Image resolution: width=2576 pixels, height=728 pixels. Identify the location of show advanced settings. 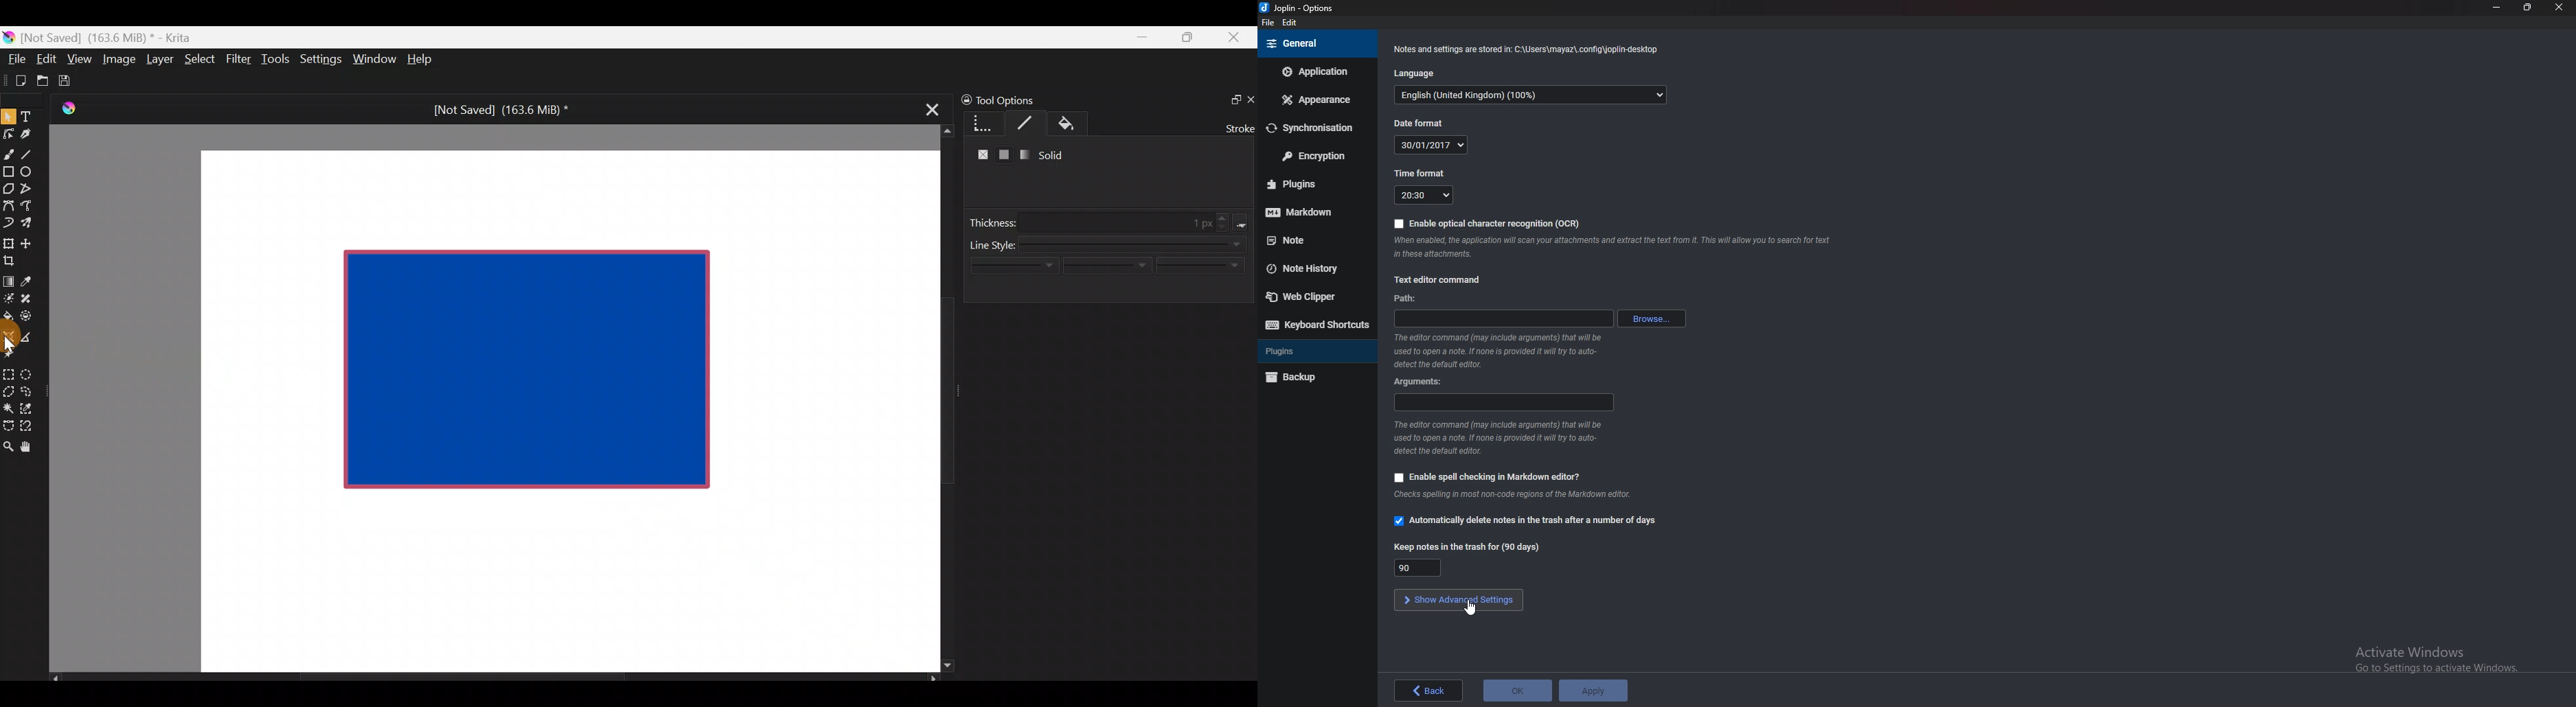
(1457, 599).